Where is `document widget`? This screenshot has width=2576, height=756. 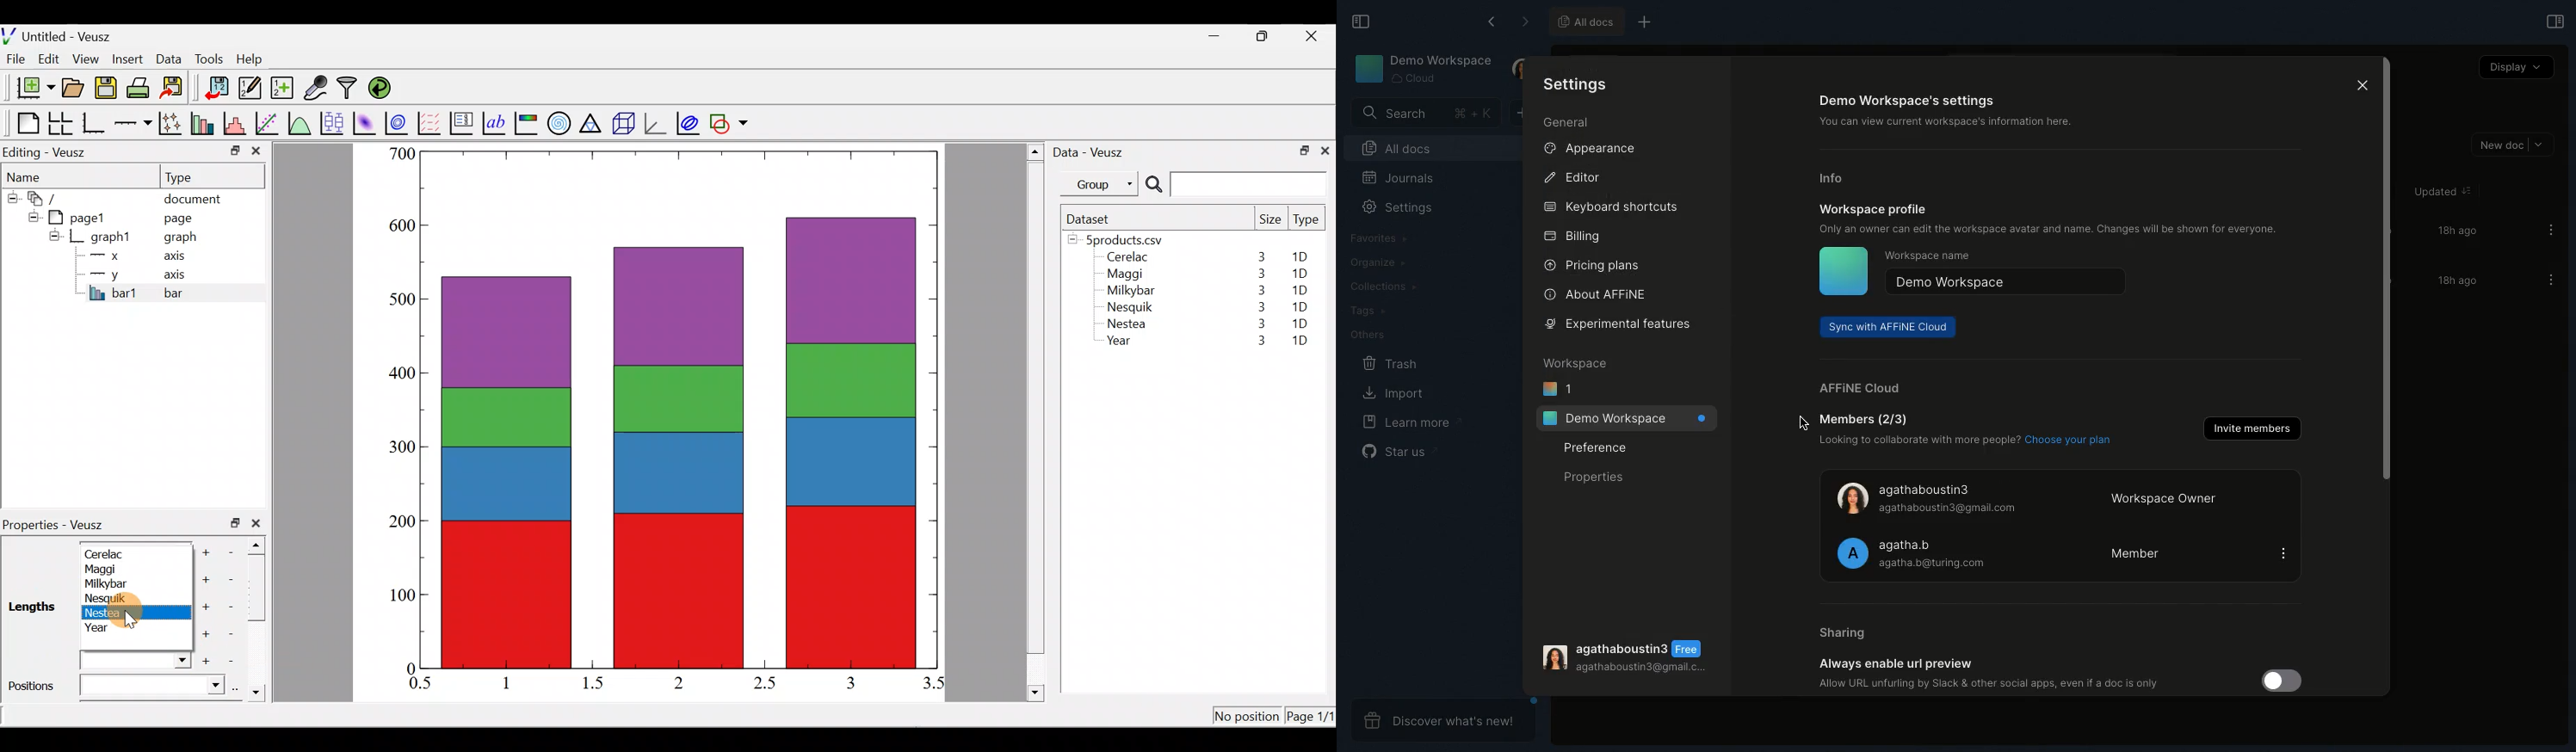
document widget is located at coordinates (49, 196).